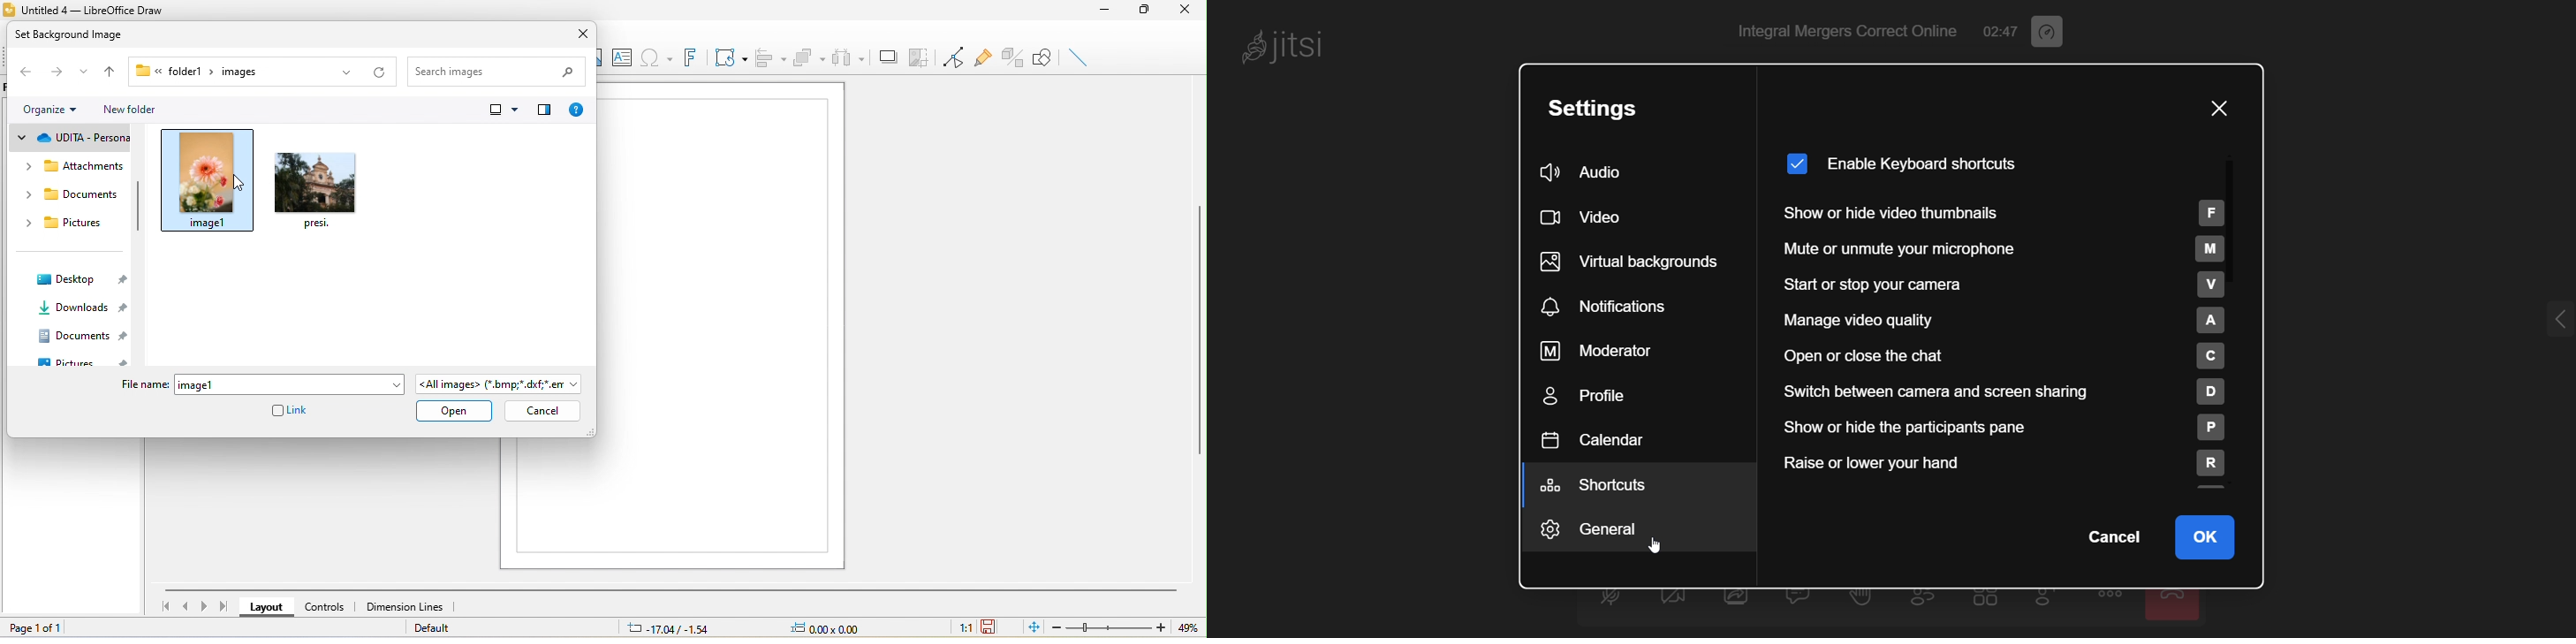 This screenshot has height=644, width=2576. What do you see at coordinates (375, 71) in the screenshot?
I see `refresh` at bounding box center [375, 71].